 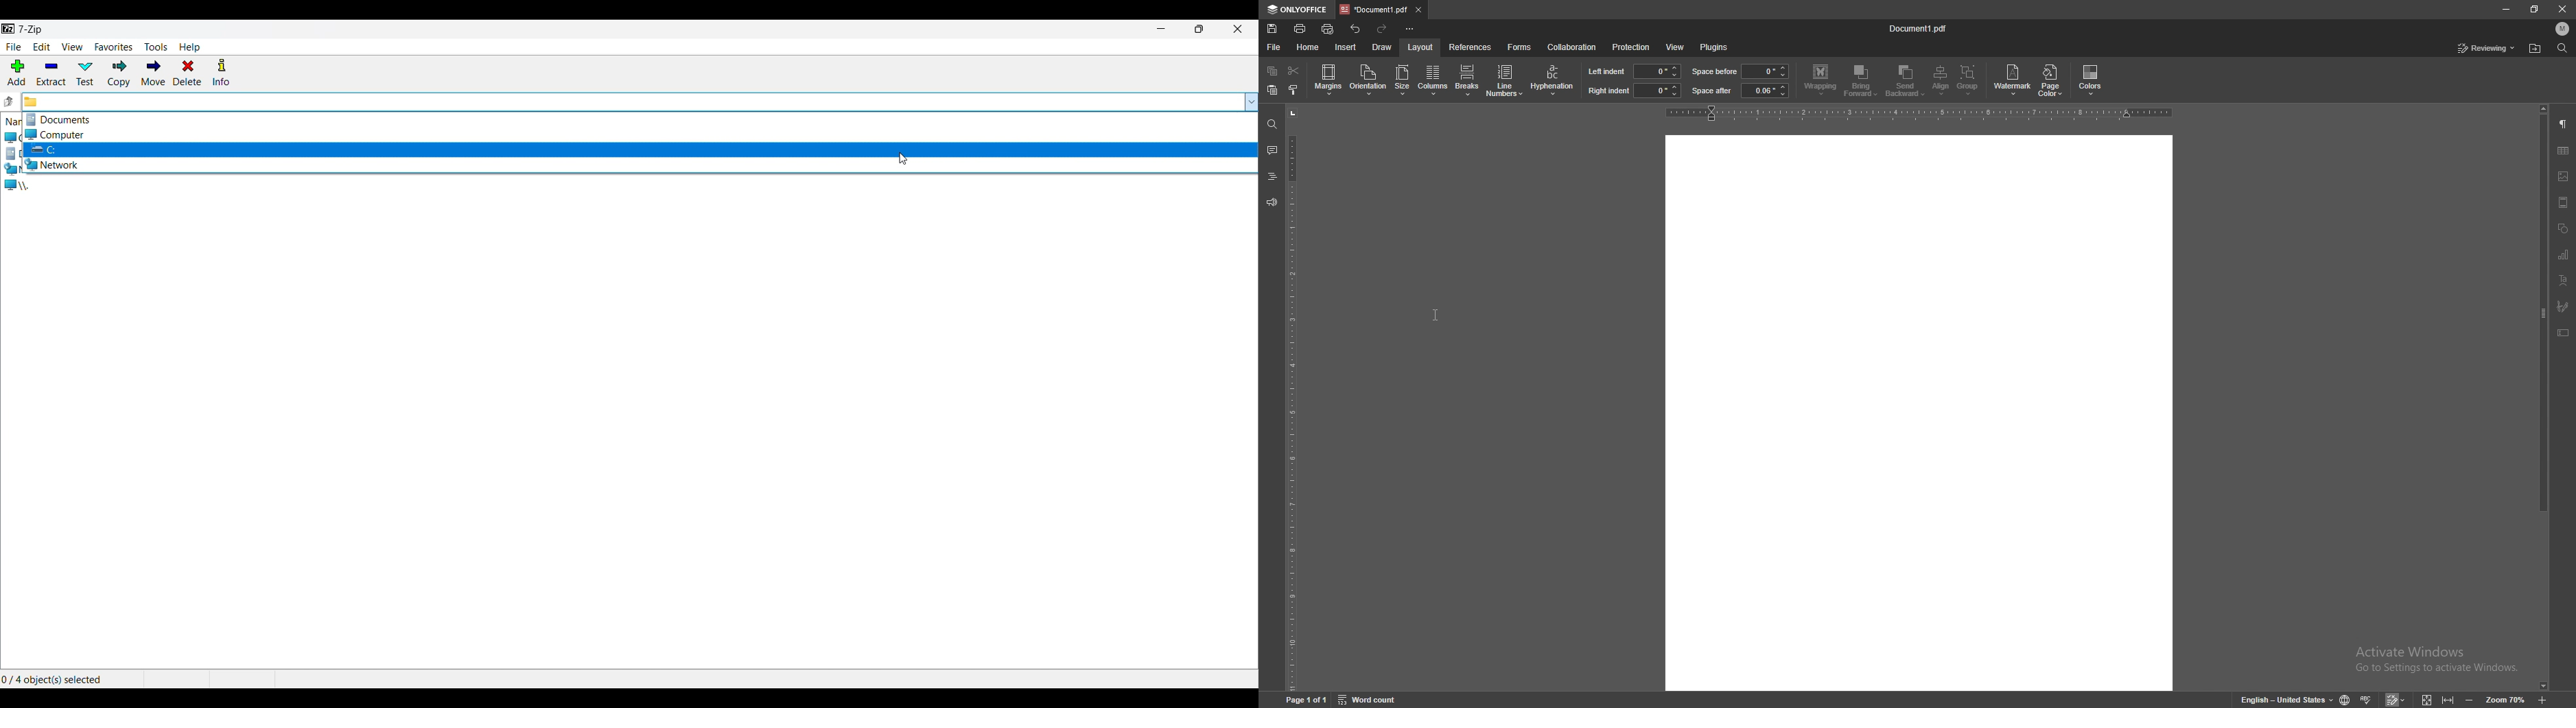 What do you see at coordinates (1608, 91) in the screenshot?
I see `right indent` at bounding box center [1608, 91].